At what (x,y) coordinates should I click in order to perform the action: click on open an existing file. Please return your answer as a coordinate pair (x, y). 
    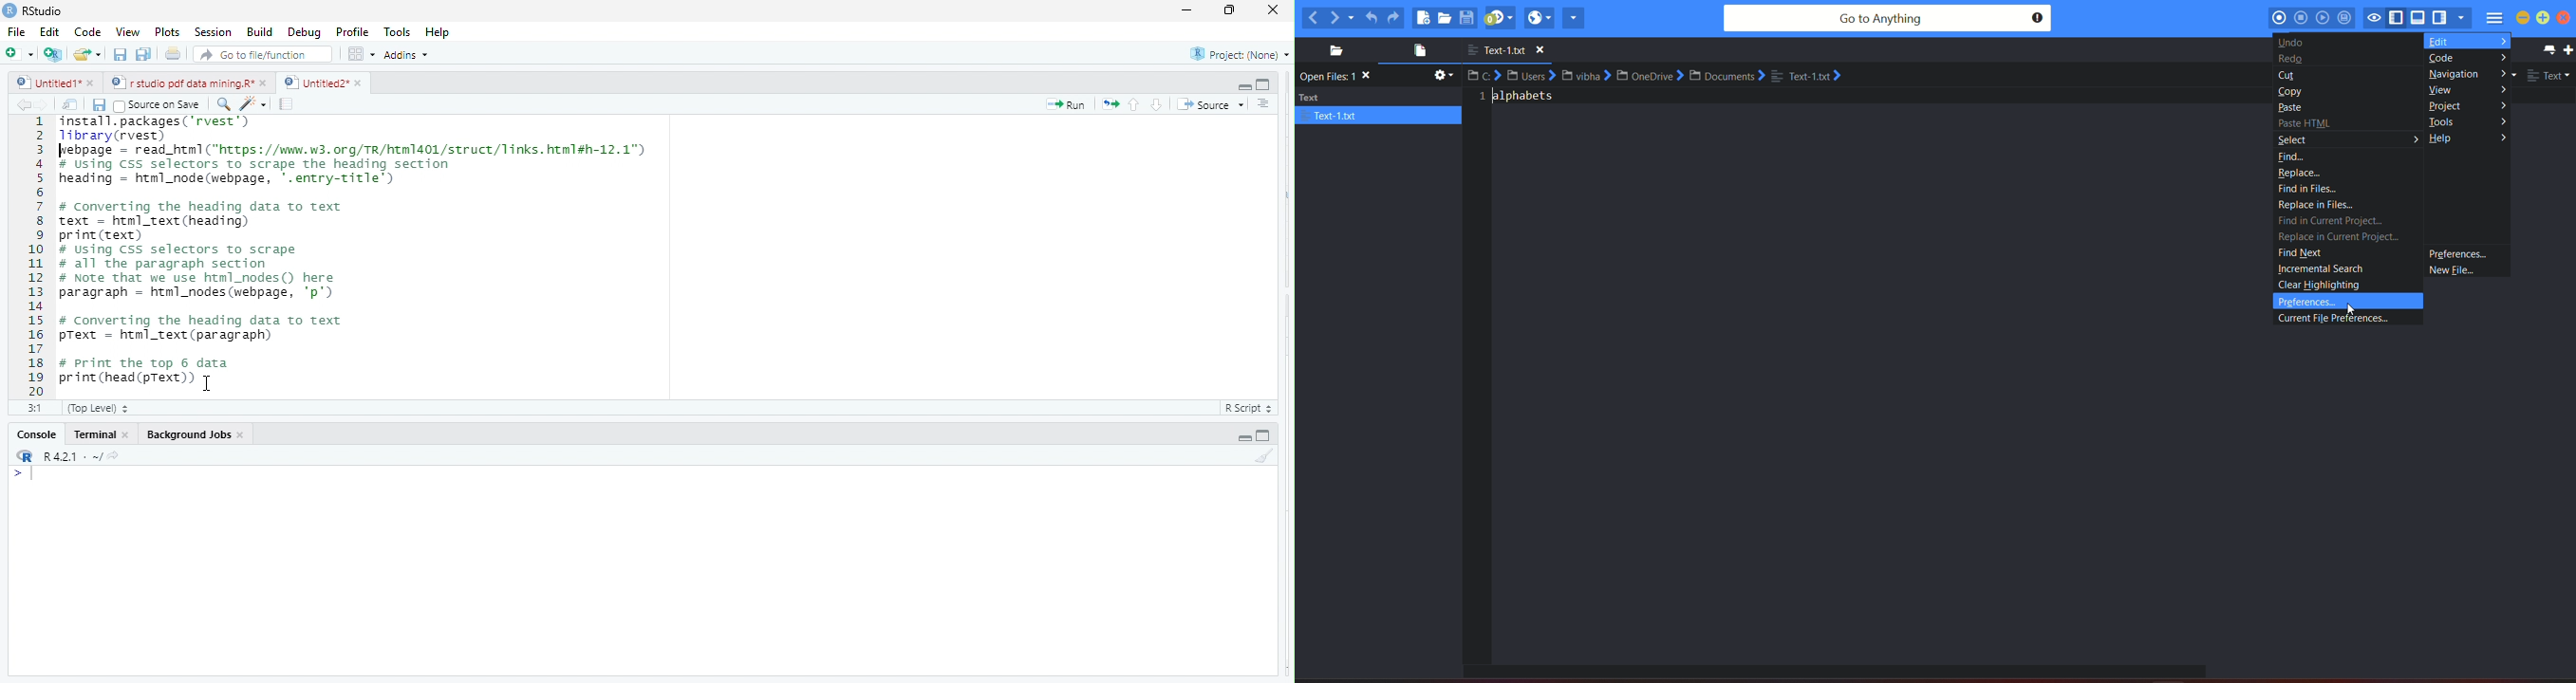
    Looking at the image, I should click on (88, 53).